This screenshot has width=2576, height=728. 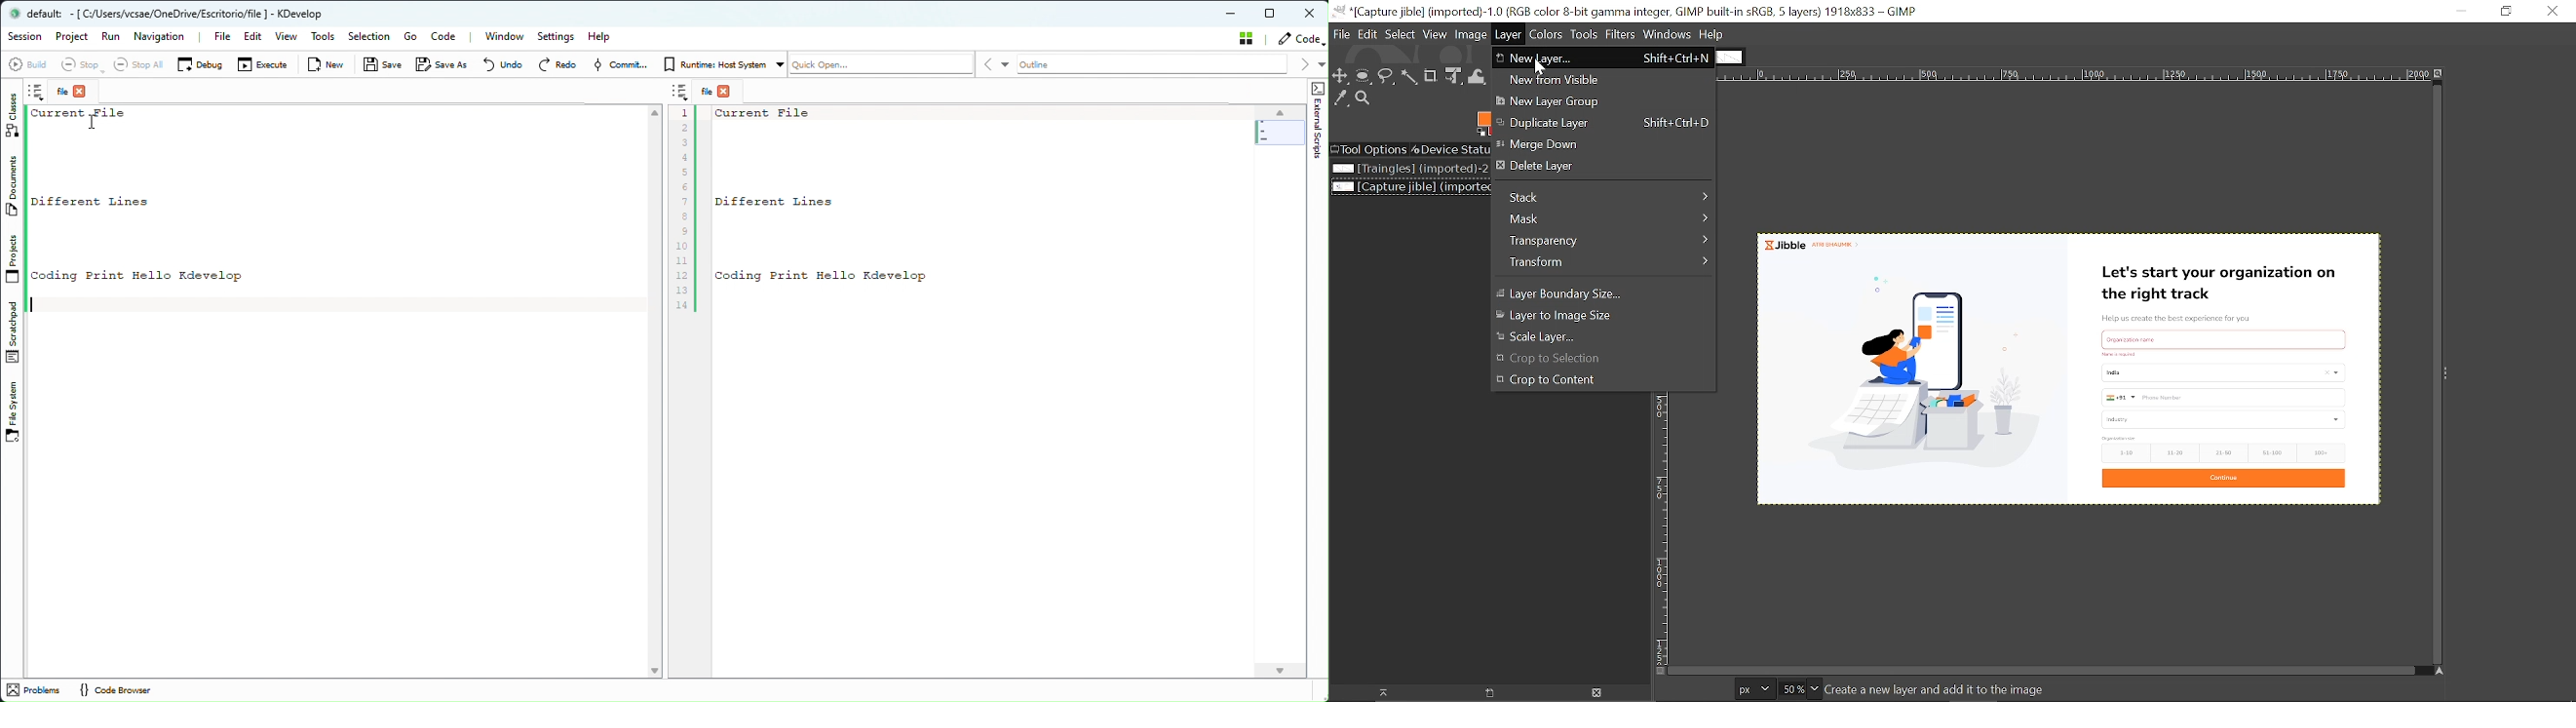 What do you see at coordinates (1603, 59) in the screenshot?
I see `New Layer` at bounding box center [1603, 59].